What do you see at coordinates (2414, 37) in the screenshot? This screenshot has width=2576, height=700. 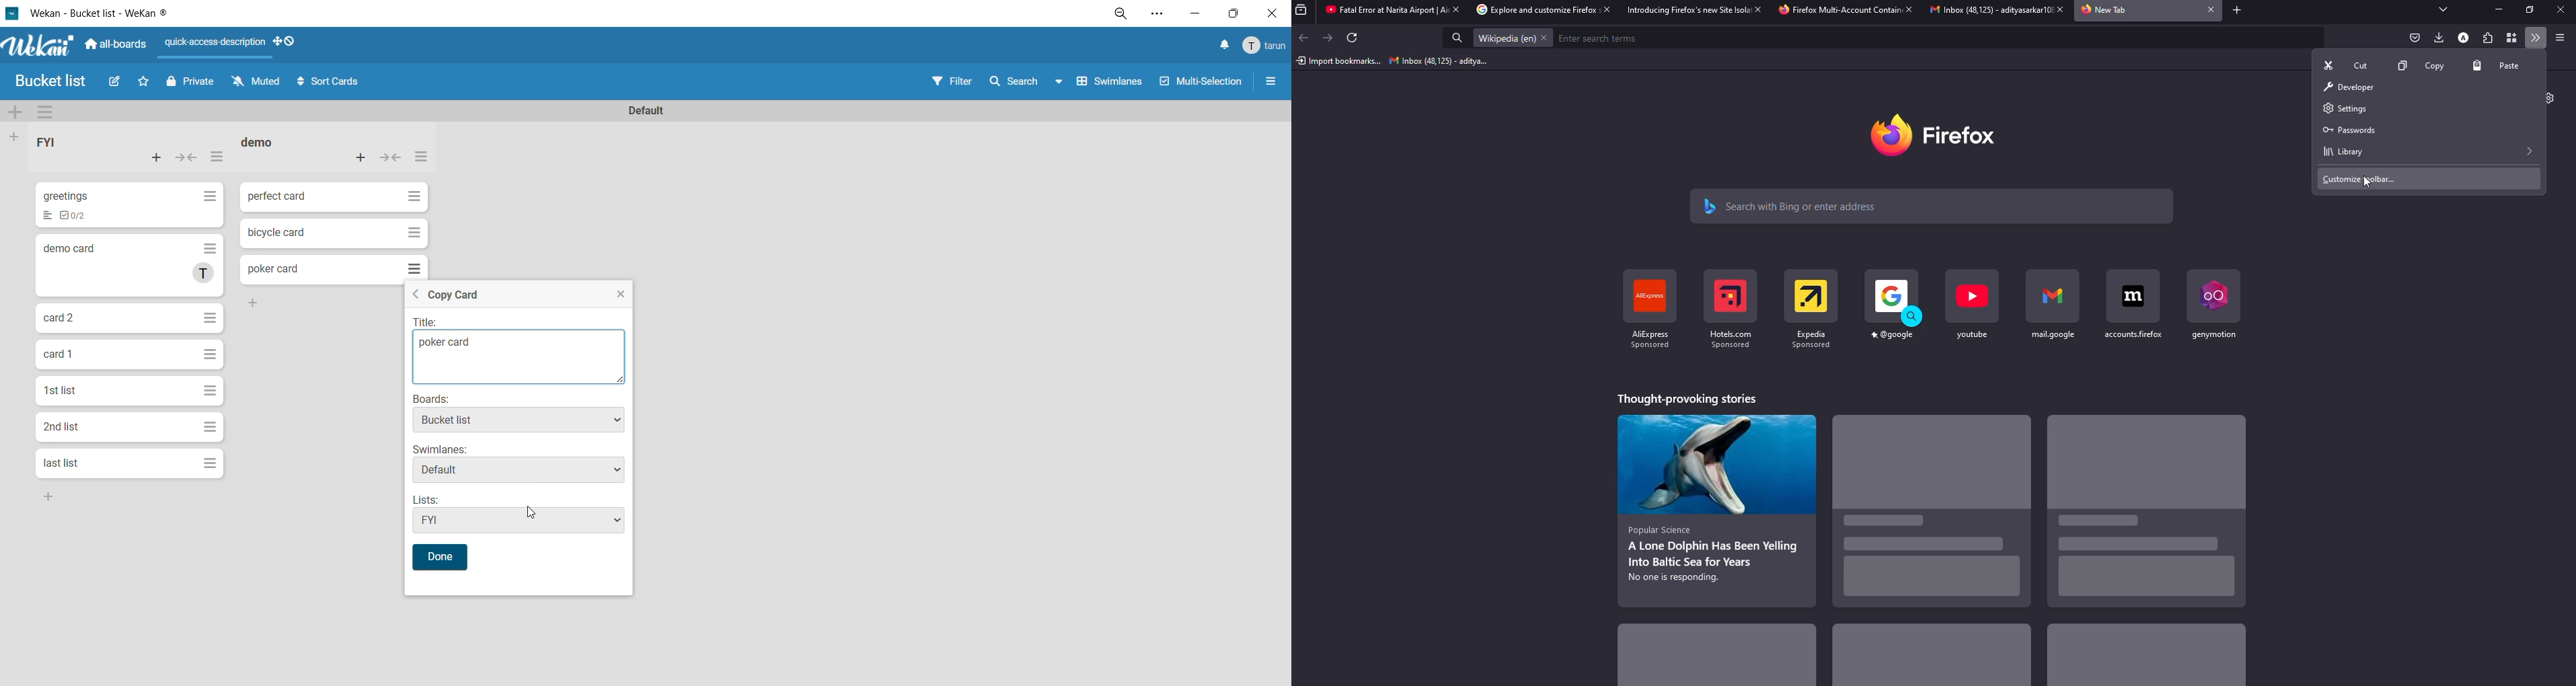 I see `save to packet` at bounding box center [2414, 37].